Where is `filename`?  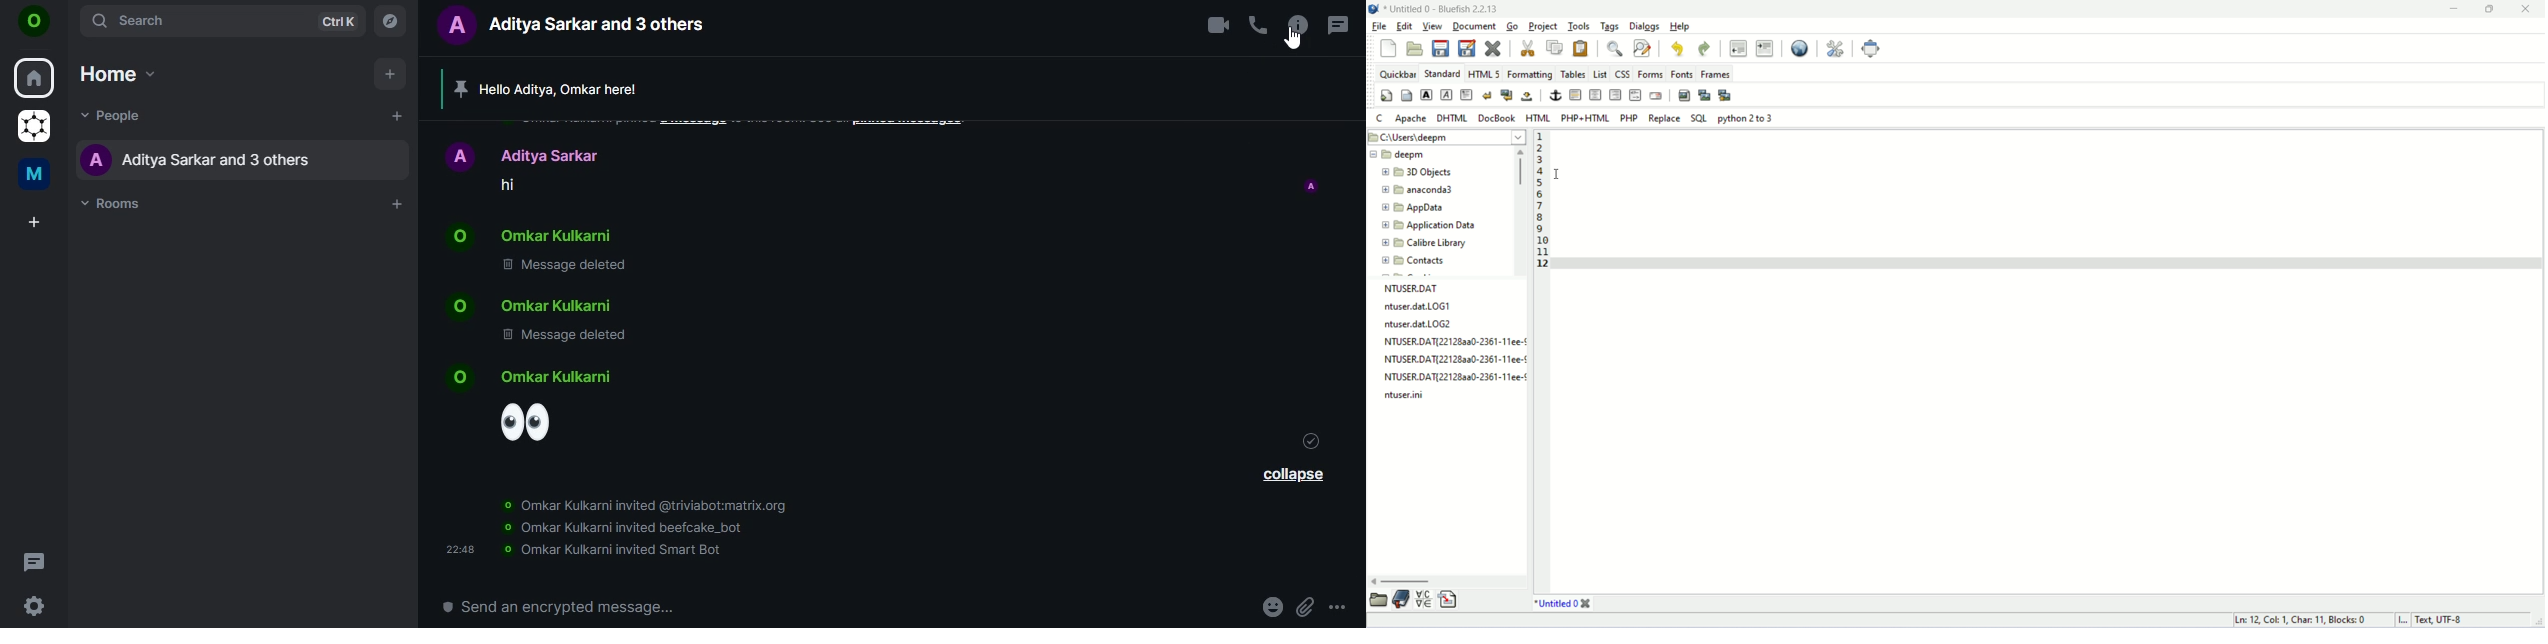
filename is located at coordinates (1439, 154).